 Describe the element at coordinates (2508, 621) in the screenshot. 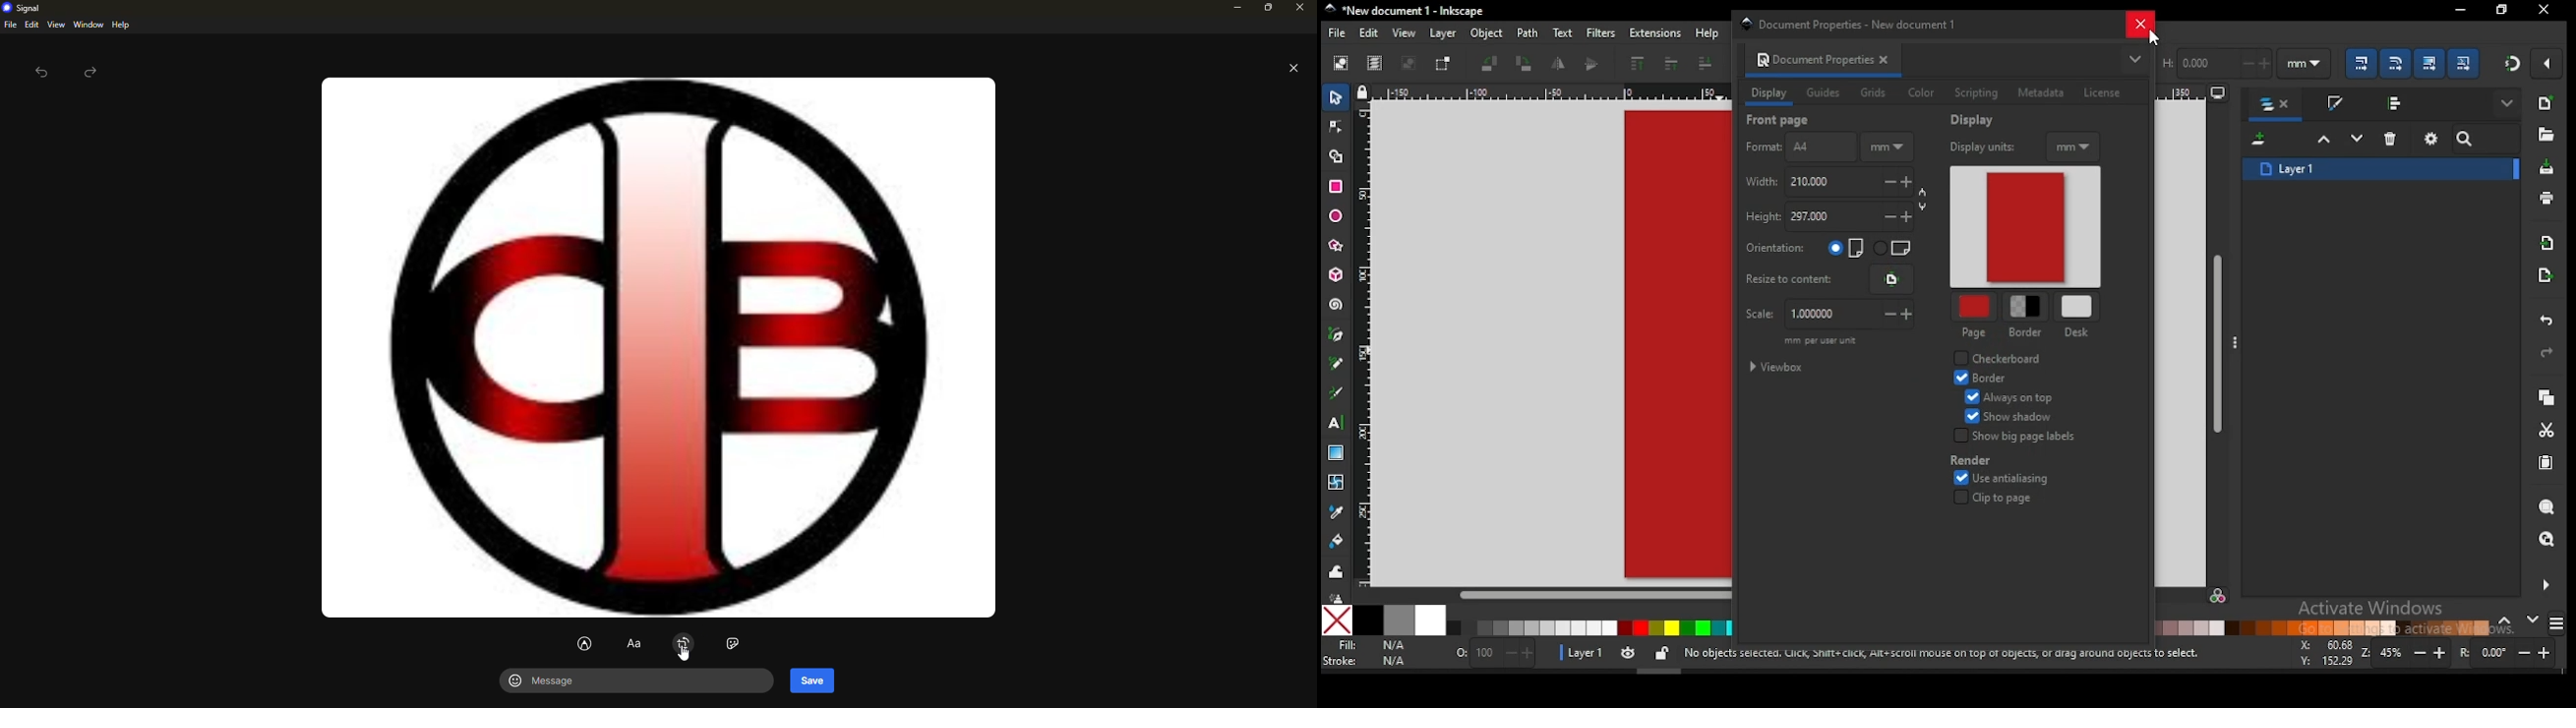

I see `previous` at that location.